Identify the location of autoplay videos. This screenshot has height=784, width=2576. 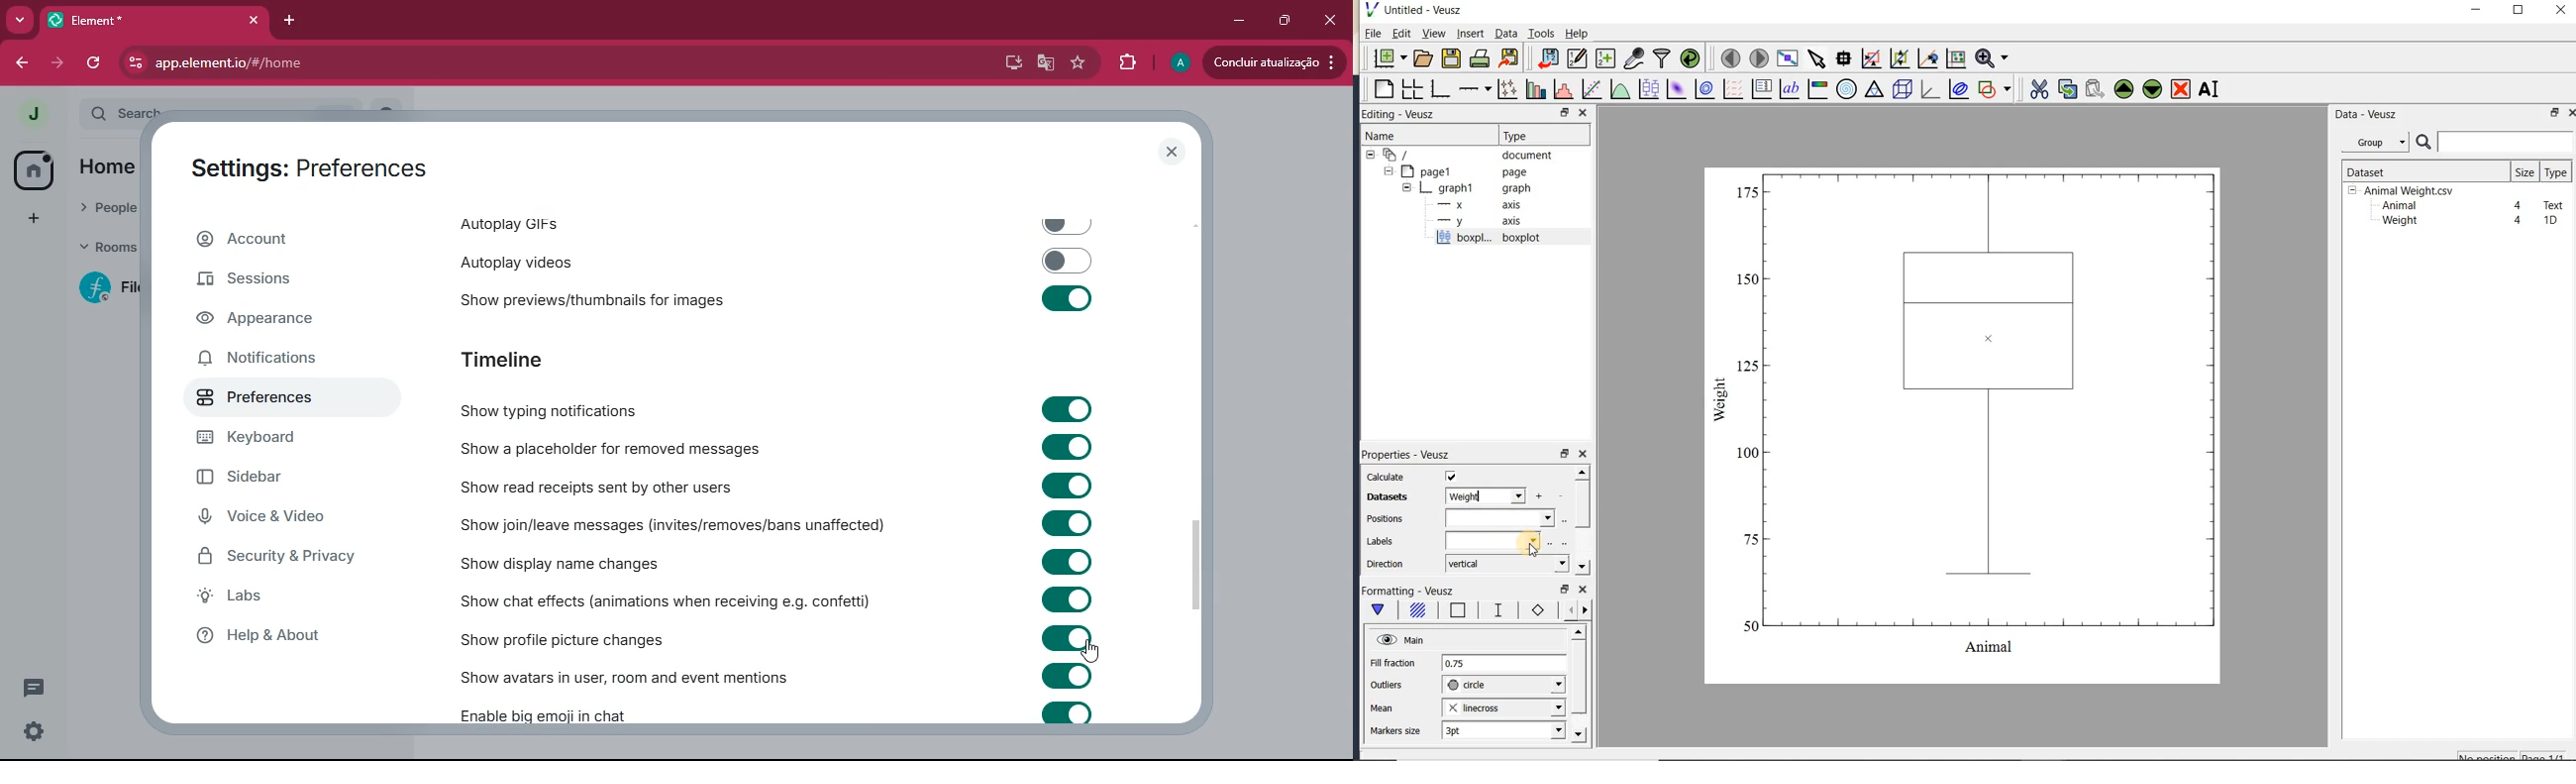
(769, 264).